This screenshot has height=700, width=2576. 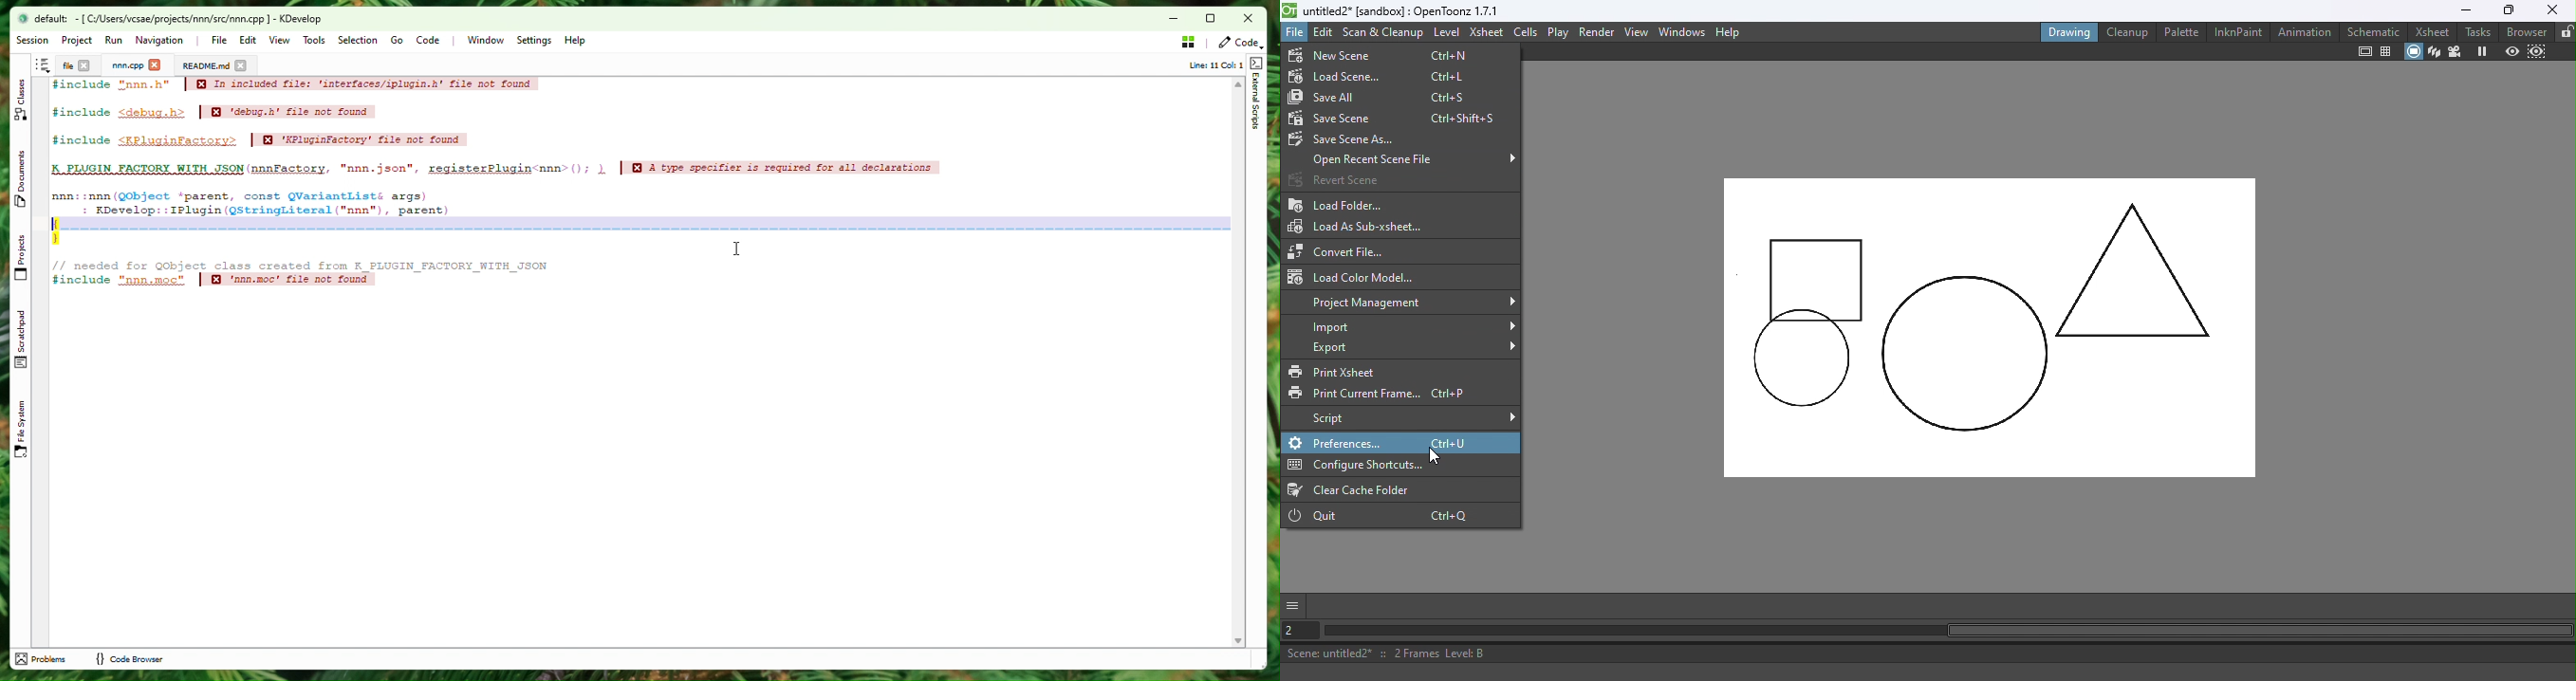 I want to click on Project, so click(x=127, y=66).